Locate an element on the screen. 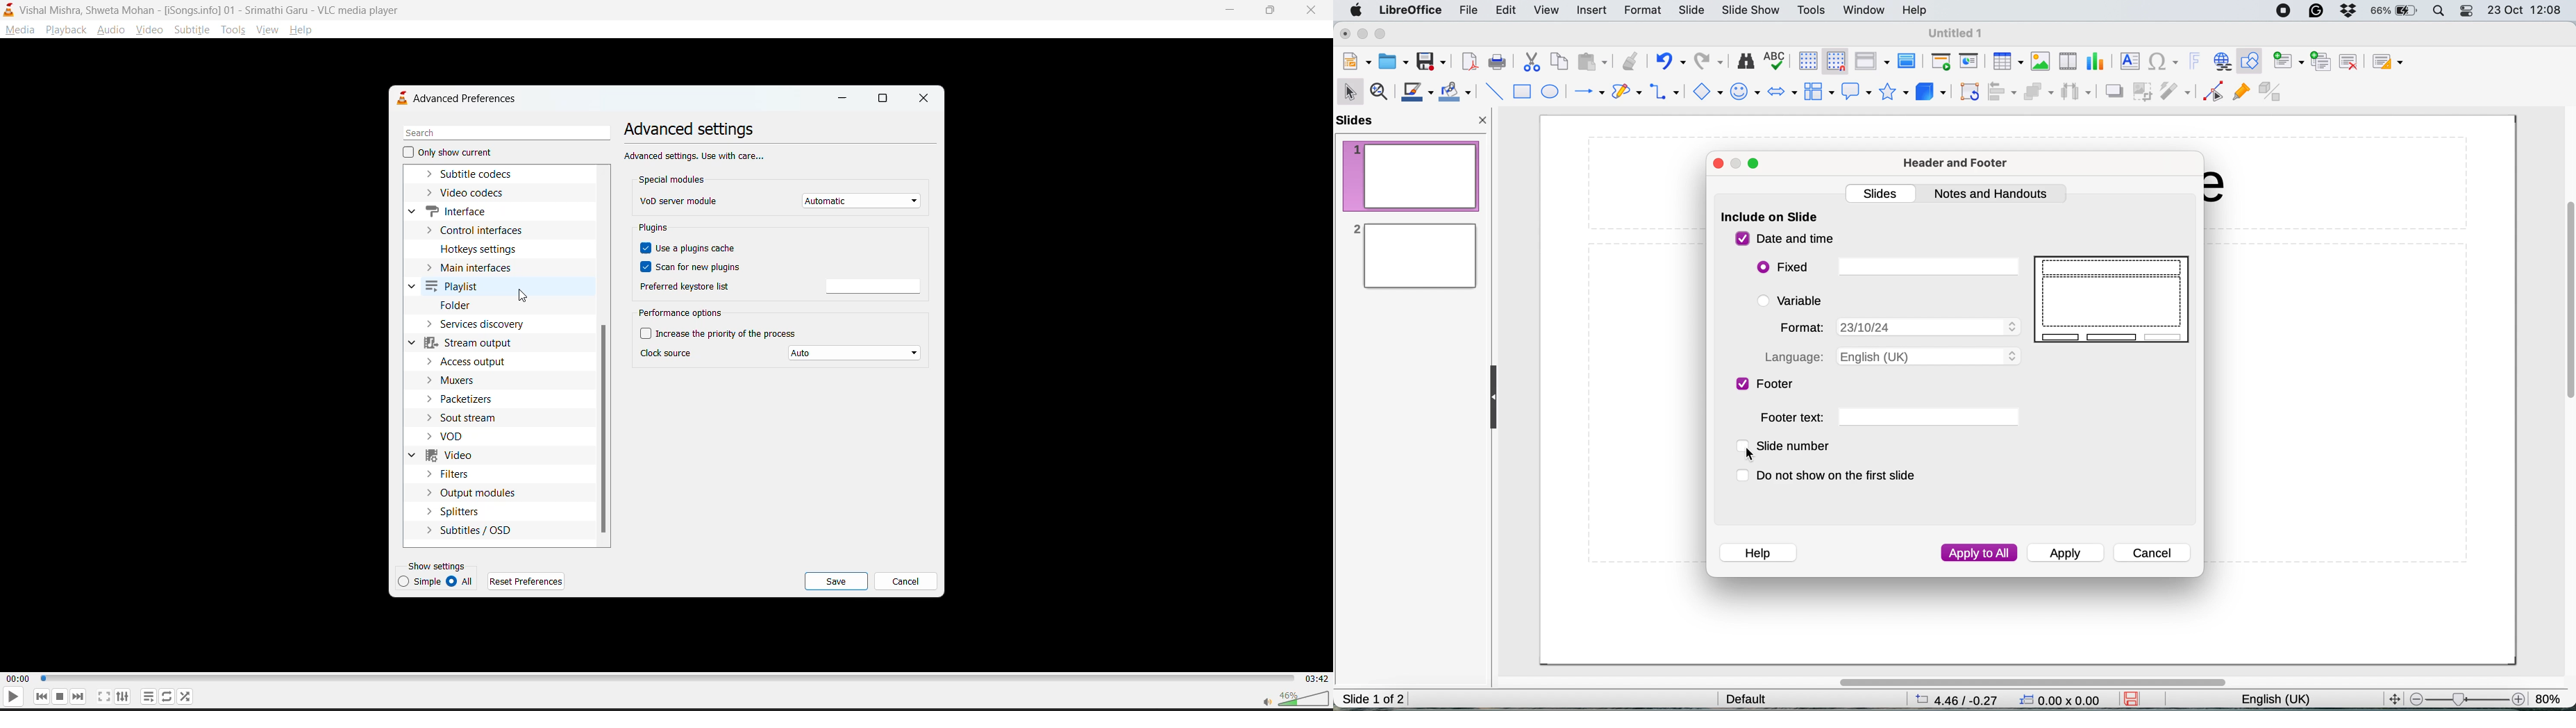 This screenshot has width=2576, height=728. all is located at coordinates (462, 582).